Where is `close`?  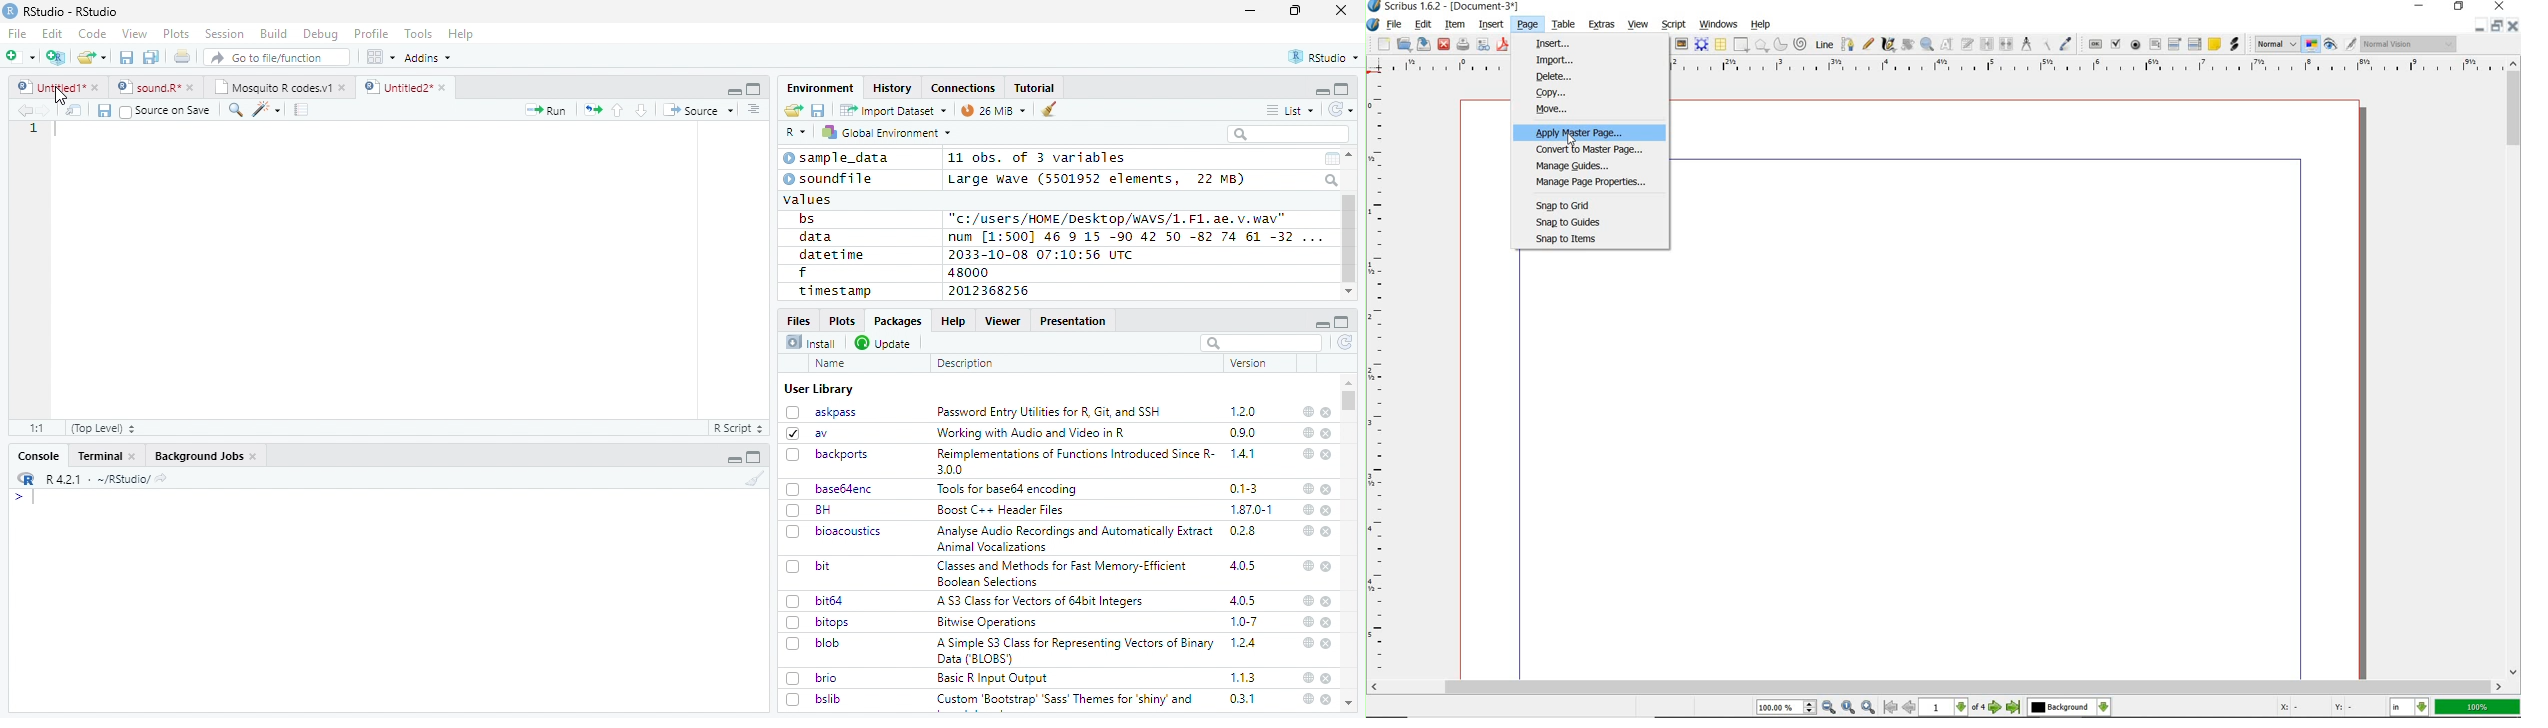 close is located at coordinates (1444, 44).